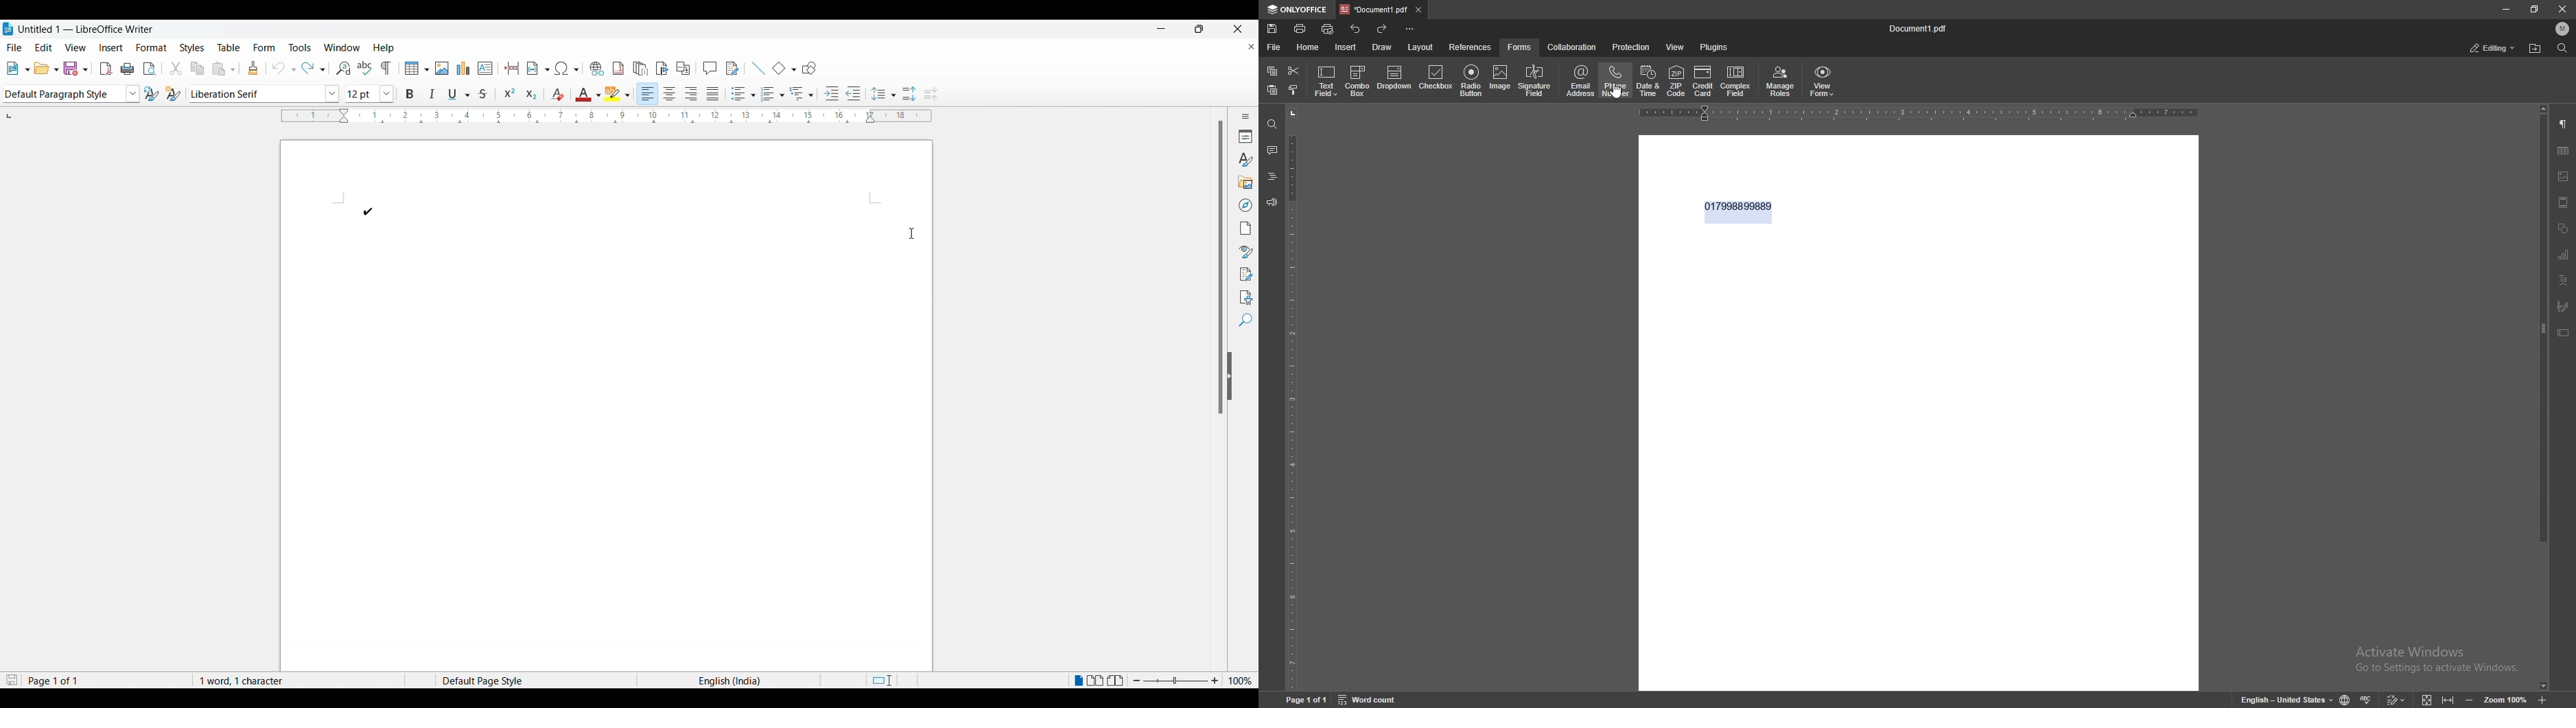 This screenshot has height=728, width=2576. What do you see at coordinates (911, 232) in the screenshot?
I see `cursor` at bounding box center [911, 232].